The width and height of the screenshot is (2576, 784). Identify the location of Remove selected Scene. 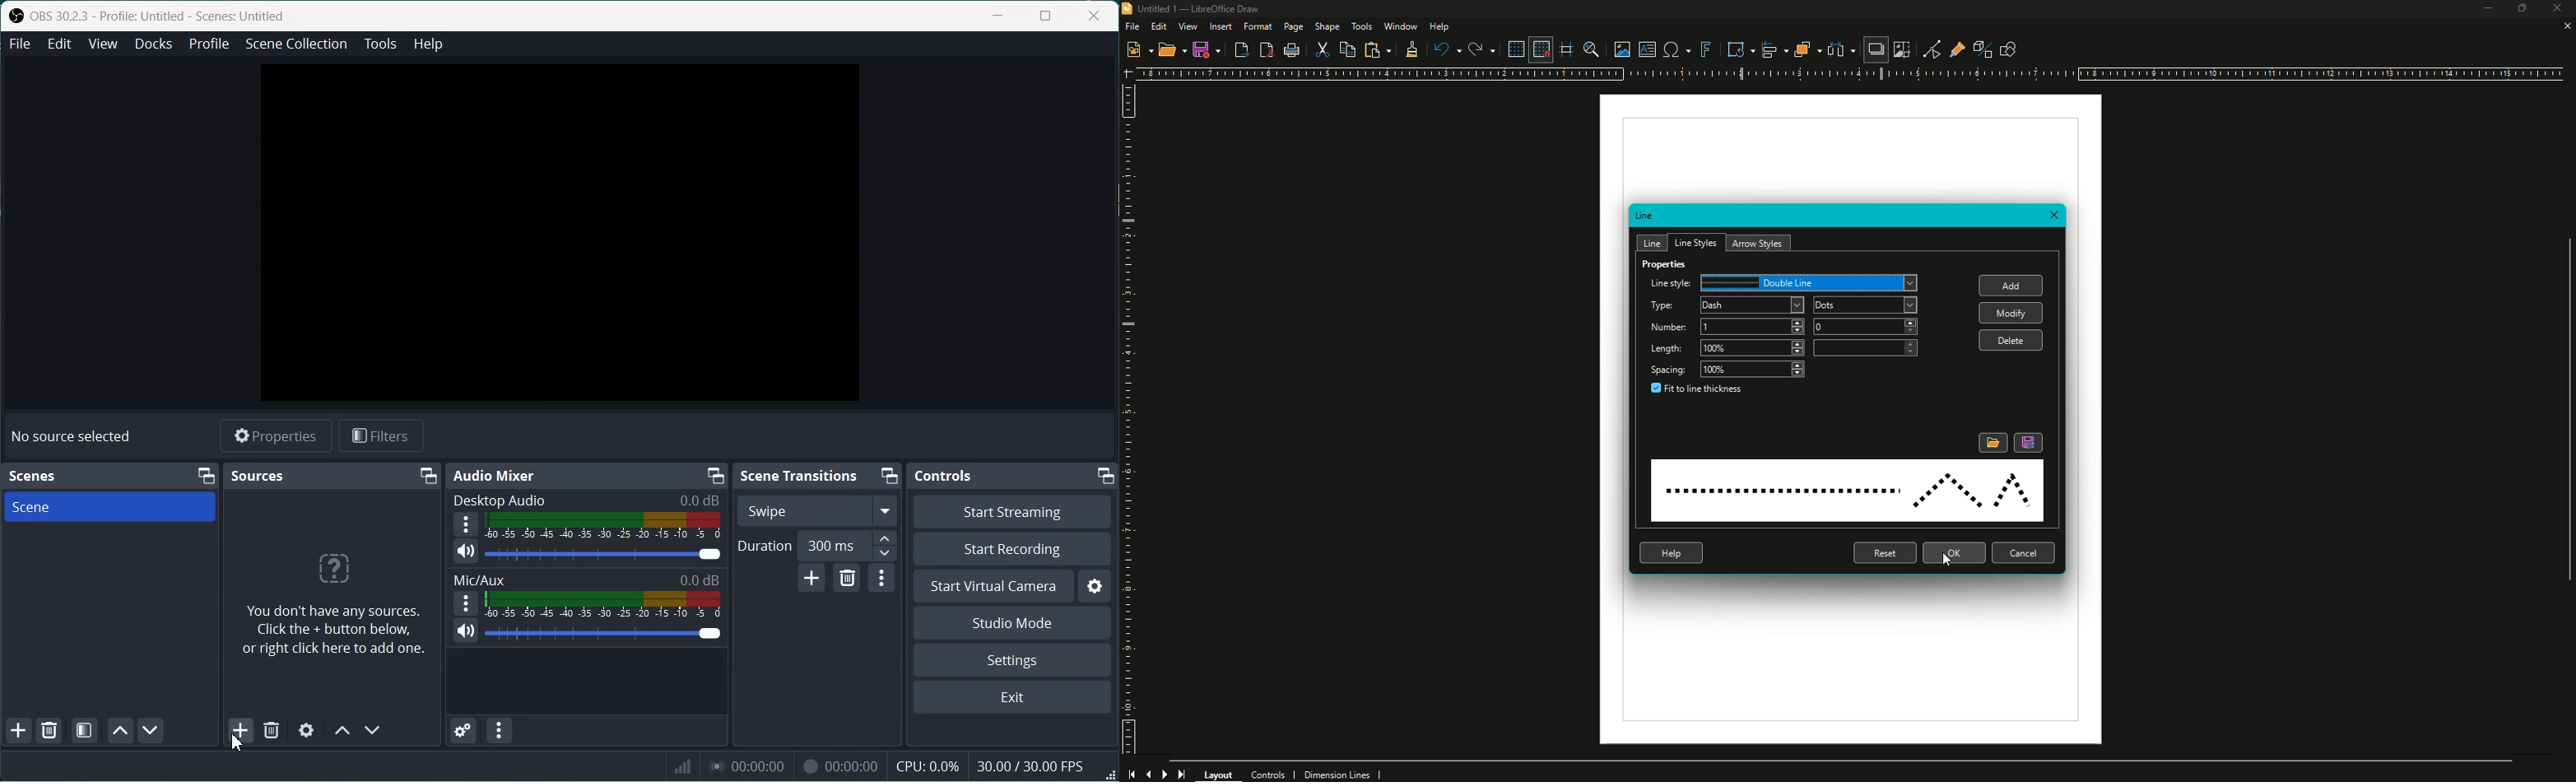
(48, 731).